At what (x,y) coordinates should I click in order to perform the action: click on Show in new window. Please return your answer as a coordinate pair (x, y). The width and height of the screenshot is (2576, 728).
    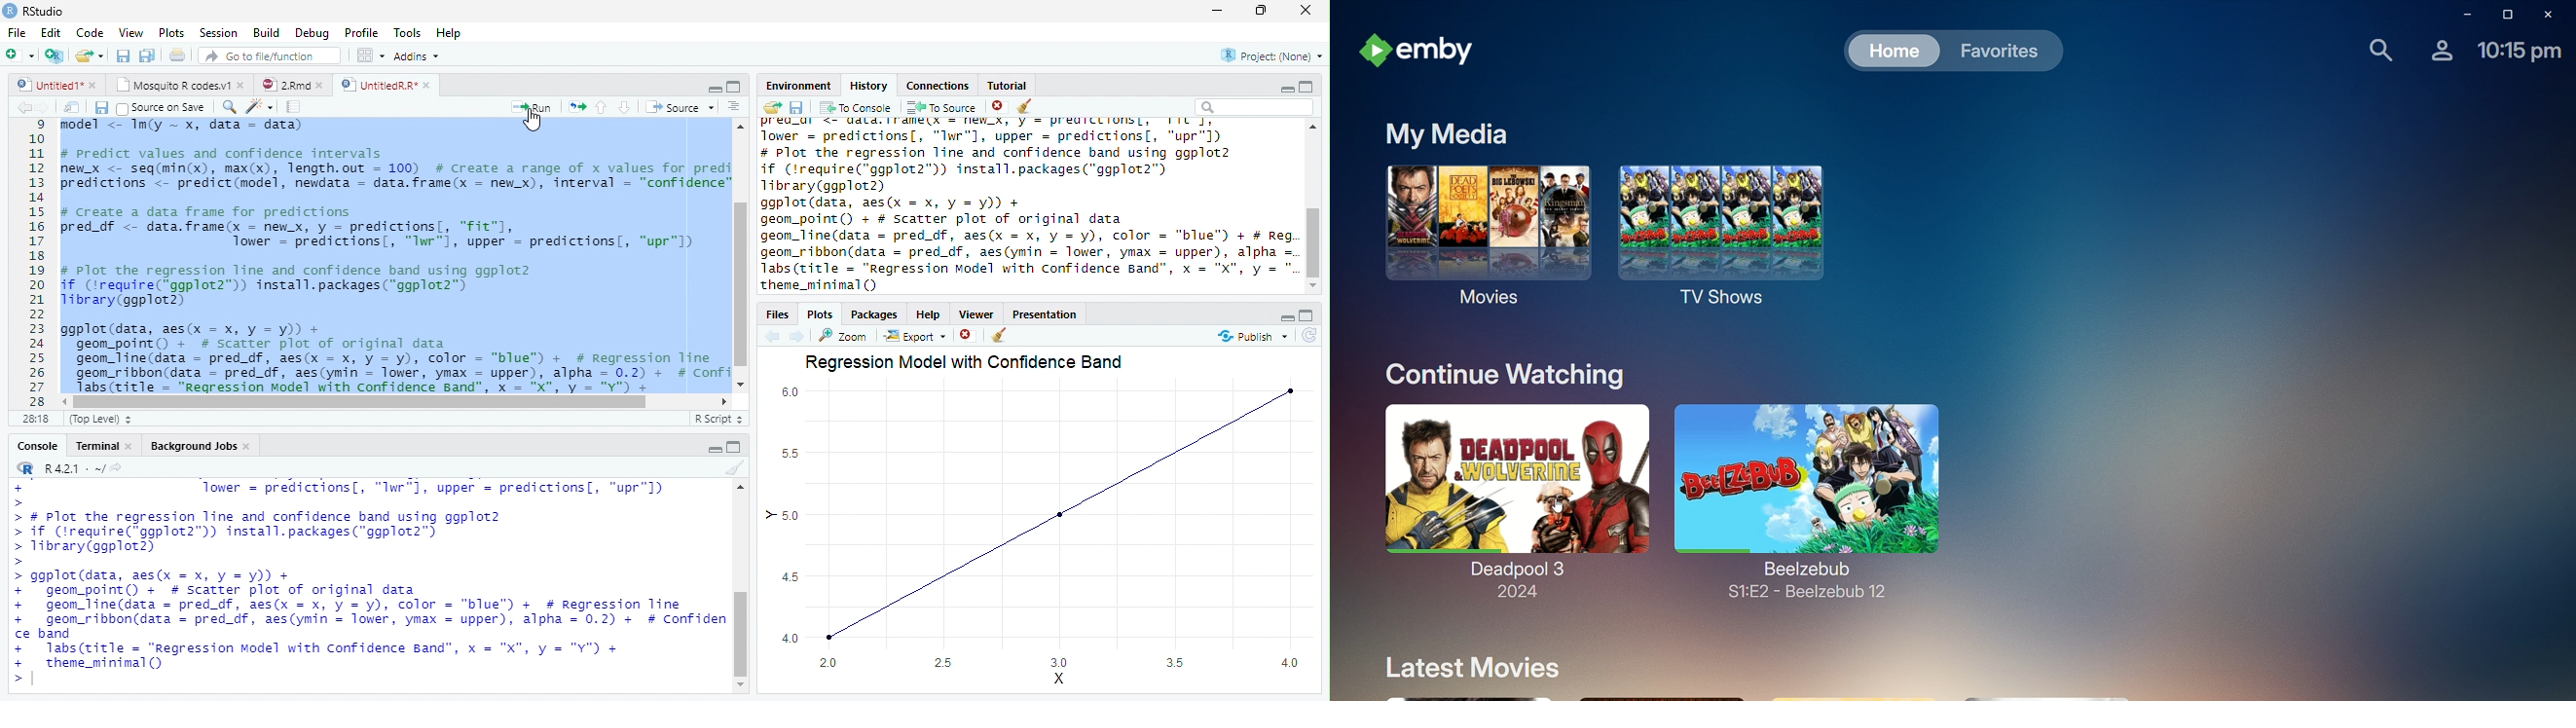
    Looking at the image, I should click on (72, 108).